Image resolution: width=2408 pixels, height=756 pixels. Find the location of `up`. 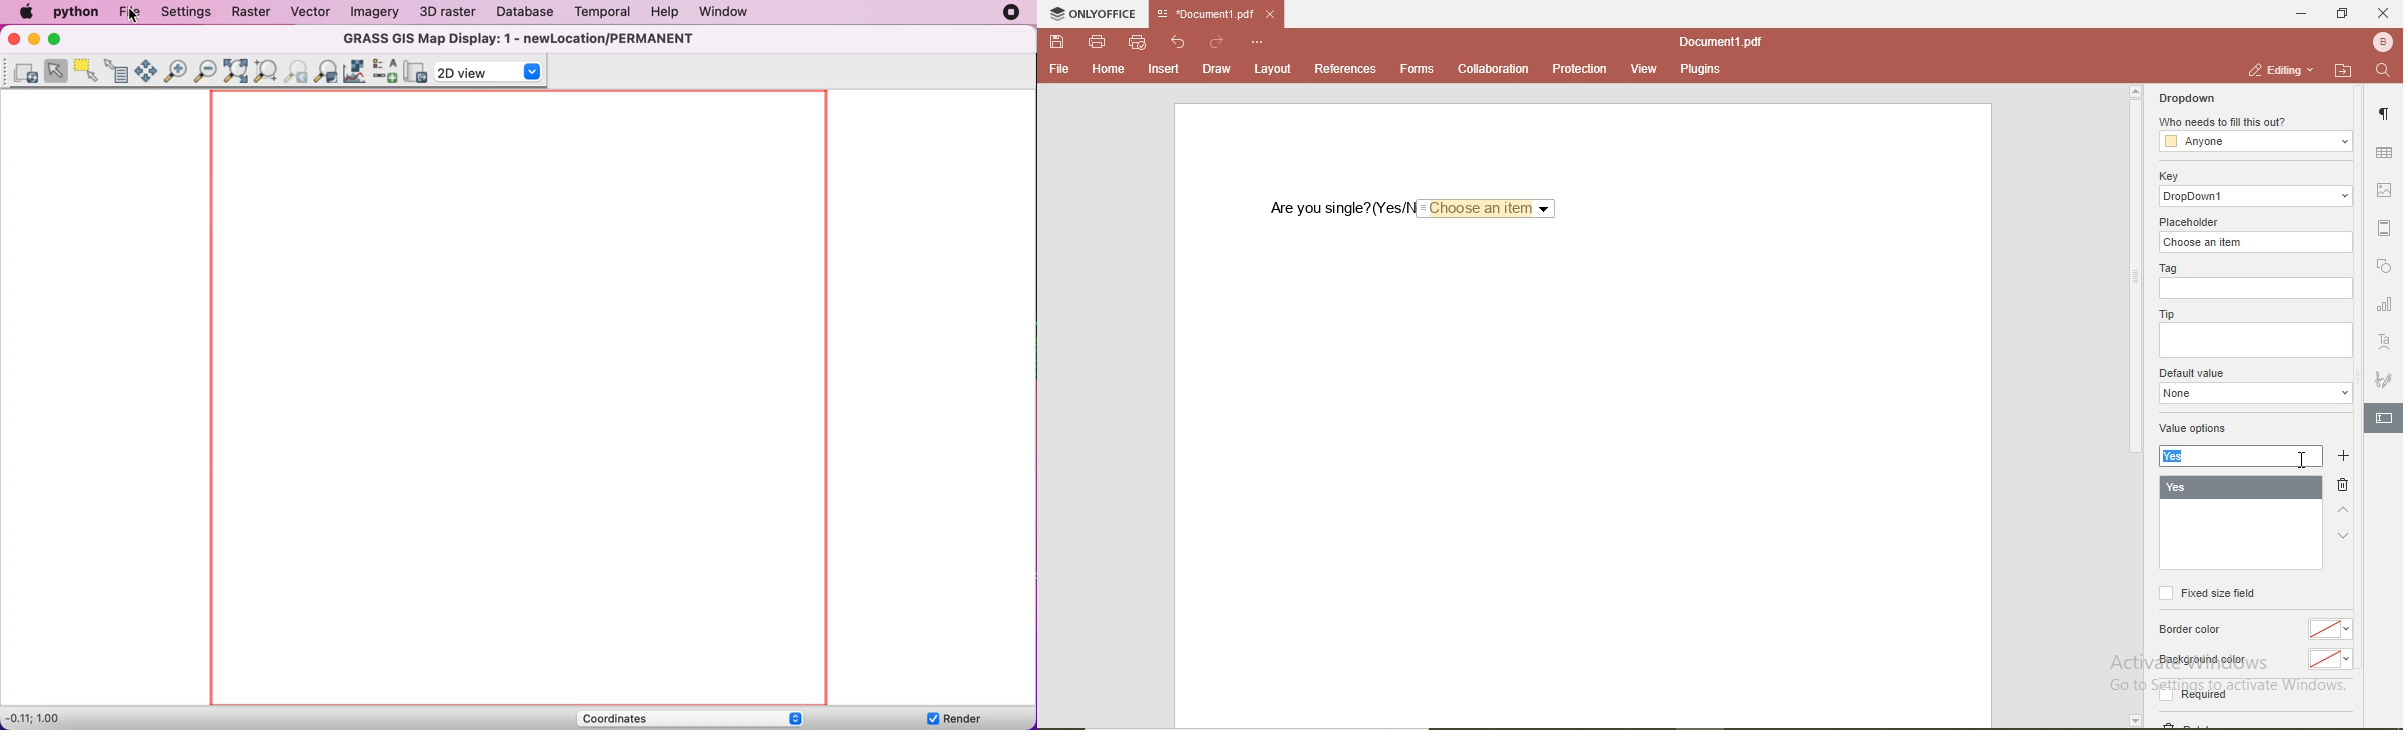

up is located at coordinates (2347, 510).